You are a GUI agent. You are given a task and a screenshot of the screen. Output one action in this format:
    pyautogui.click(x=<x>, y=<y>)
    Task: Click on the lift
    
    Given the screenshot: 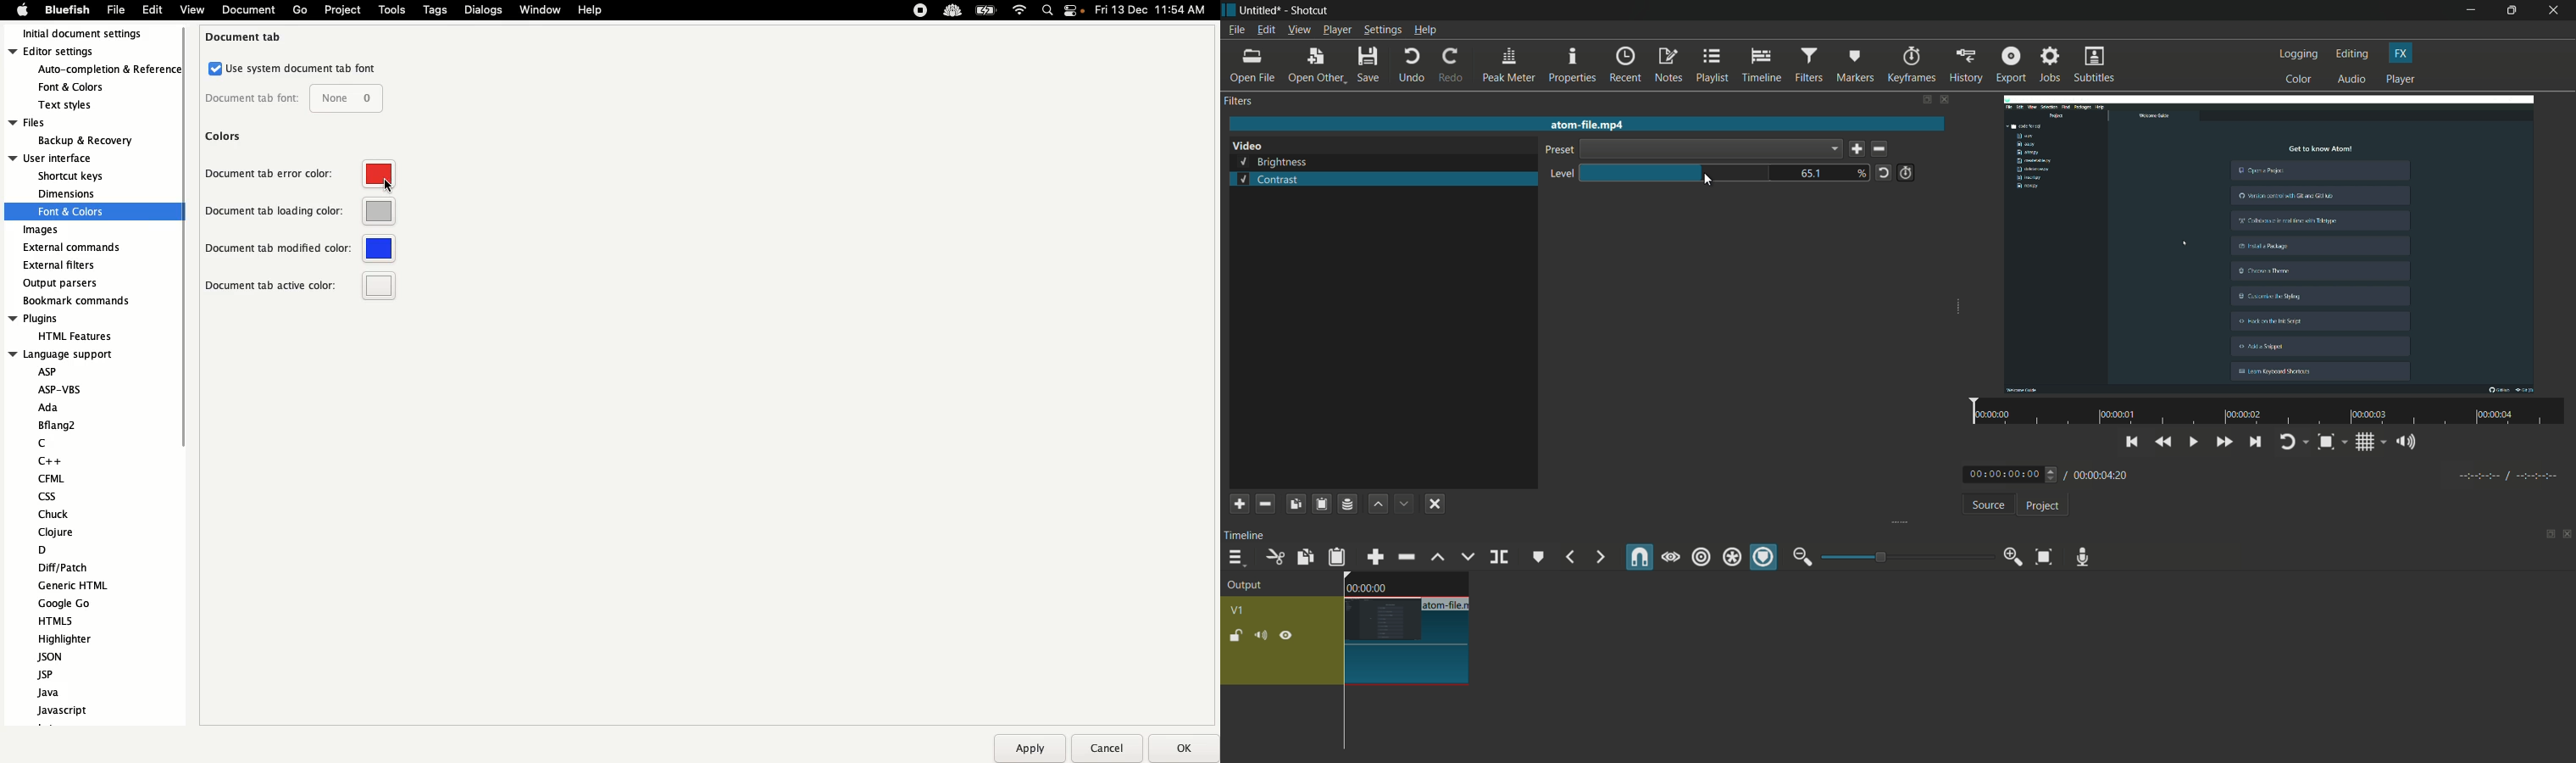 What is the action you would take?
    pyautogui.click(x=1437, y=557)
    